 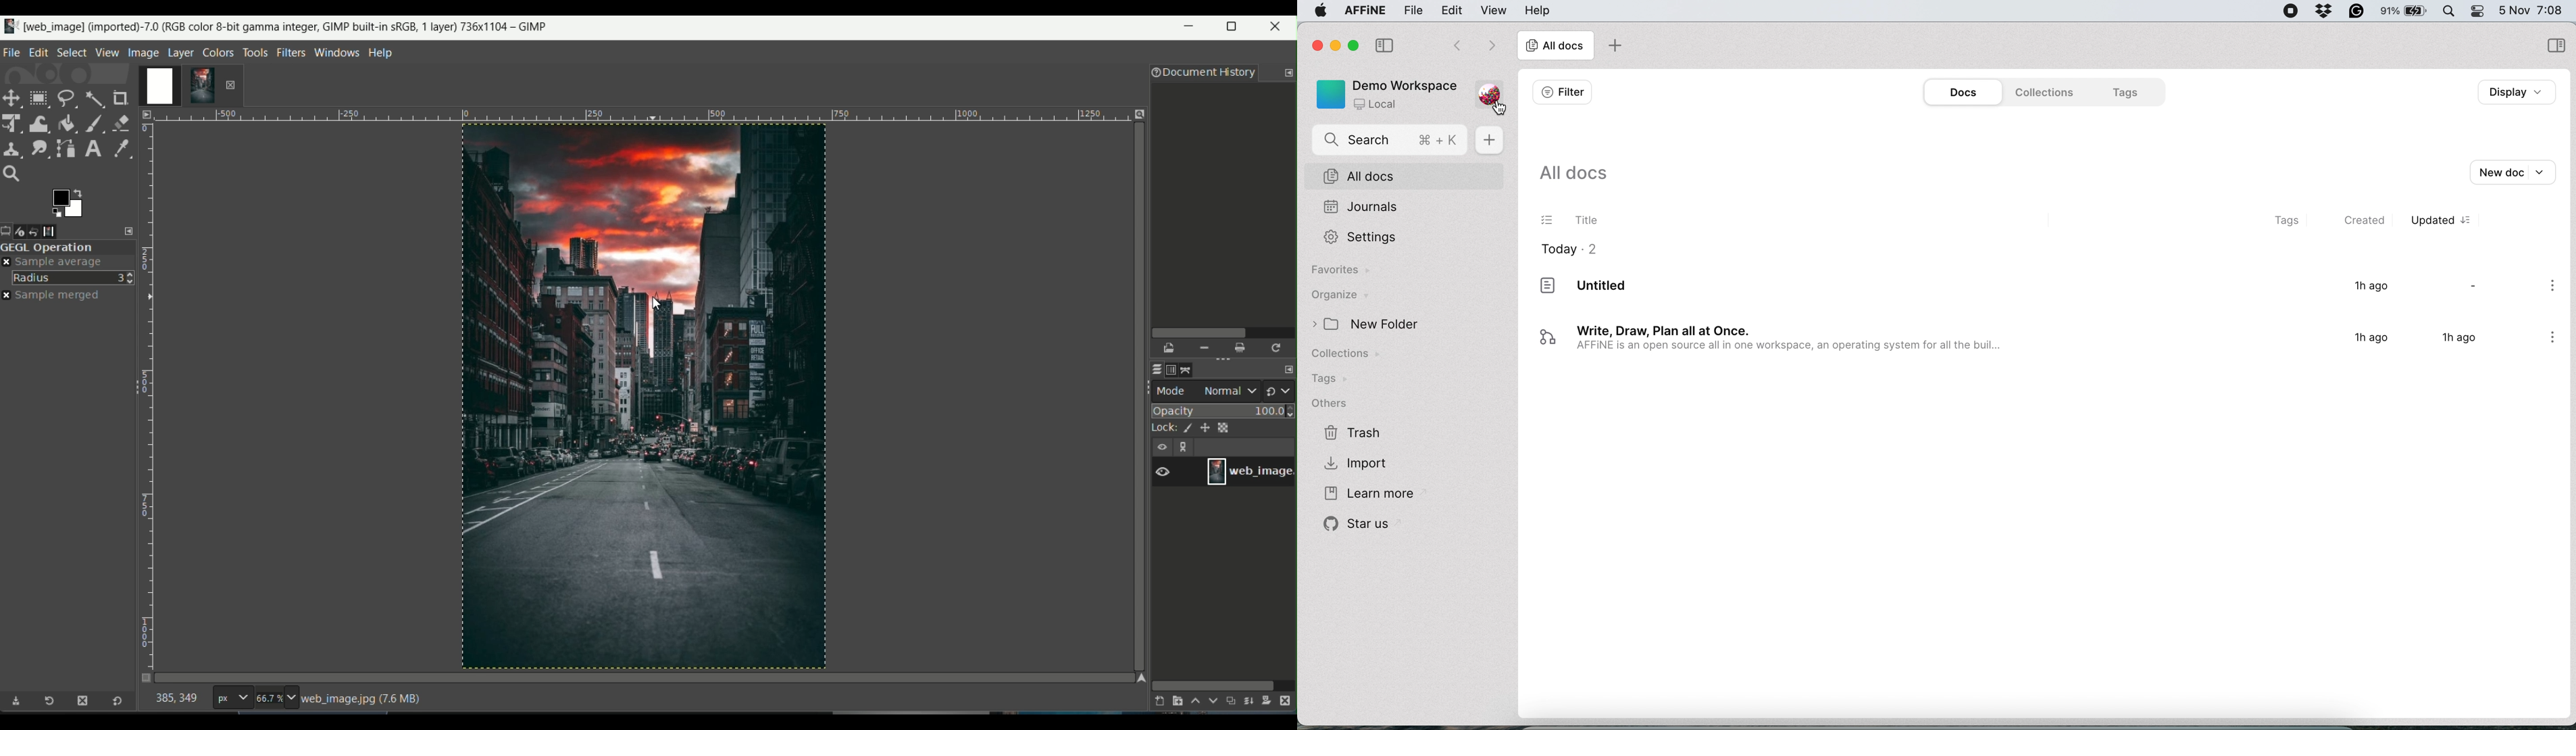 What do you see at coordinates (67, 147) in the screenshot?
I see `path tool` at bounding box center [67, 147].